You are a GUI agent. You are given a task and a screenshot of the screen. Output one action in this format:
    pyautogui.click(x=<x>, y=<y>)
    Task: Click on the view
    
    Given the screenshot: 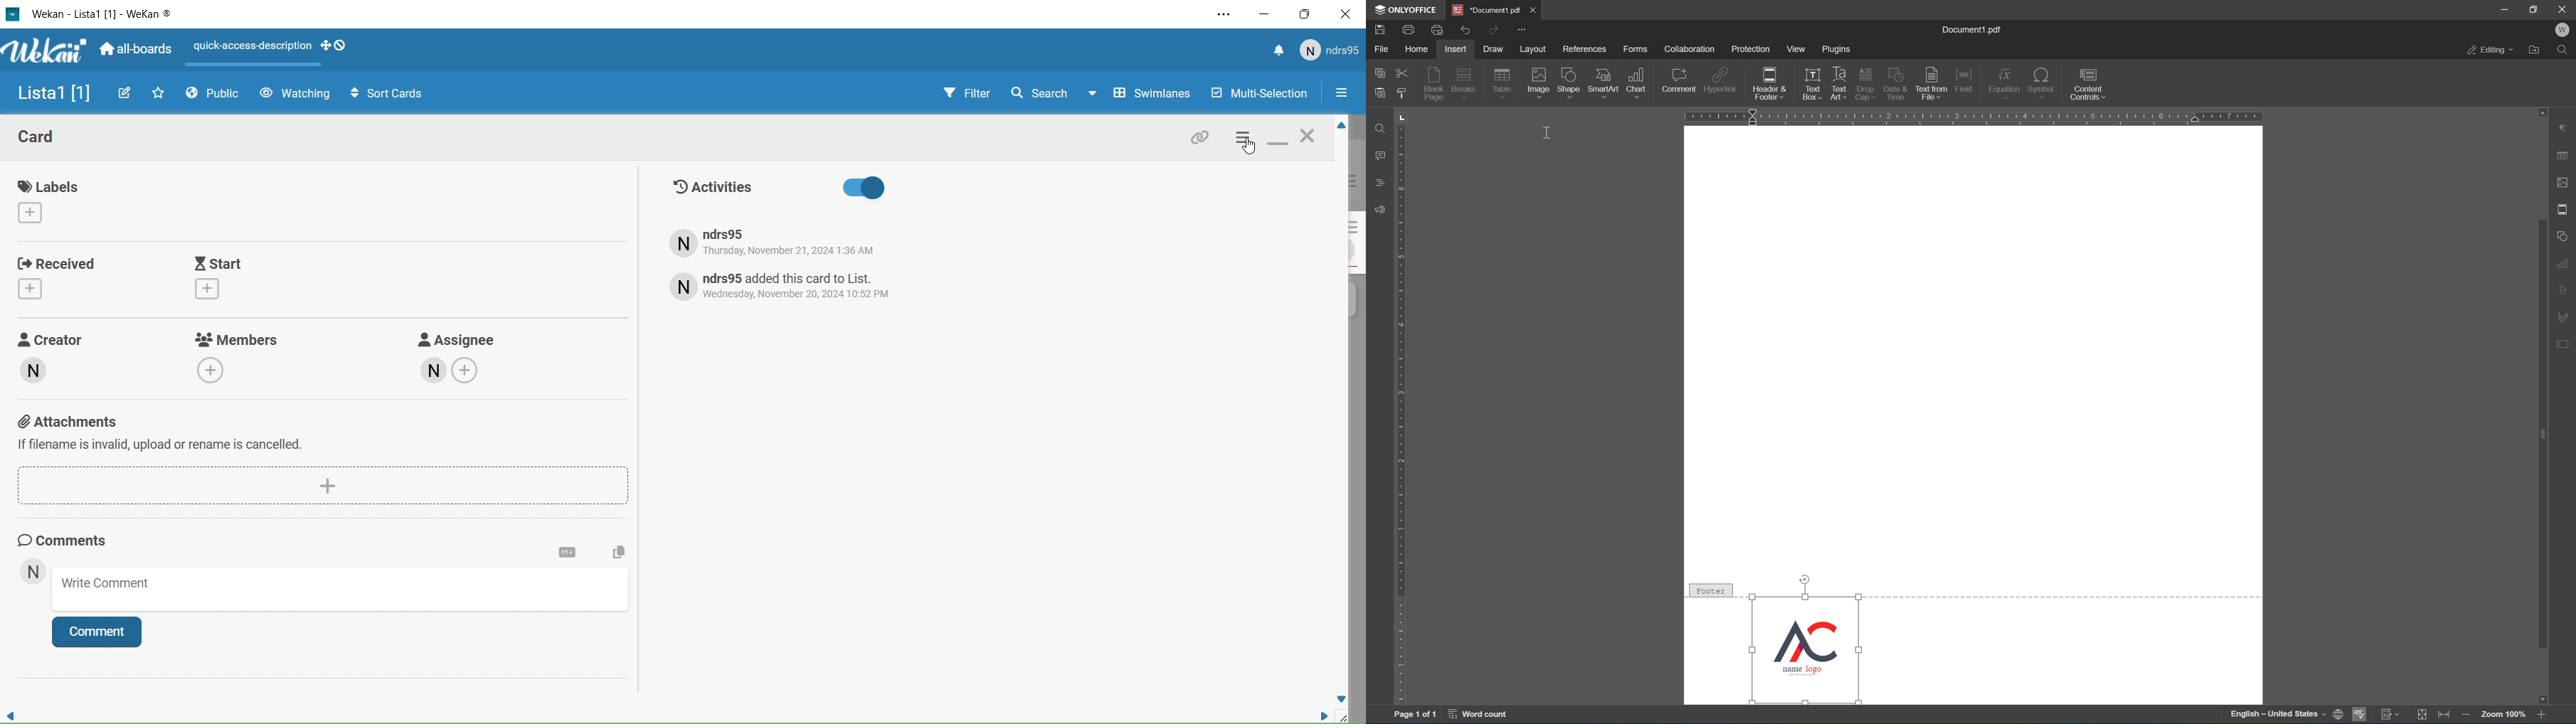 What is the action you would take?
    pyautogui.click(x=1794, y=49)
    